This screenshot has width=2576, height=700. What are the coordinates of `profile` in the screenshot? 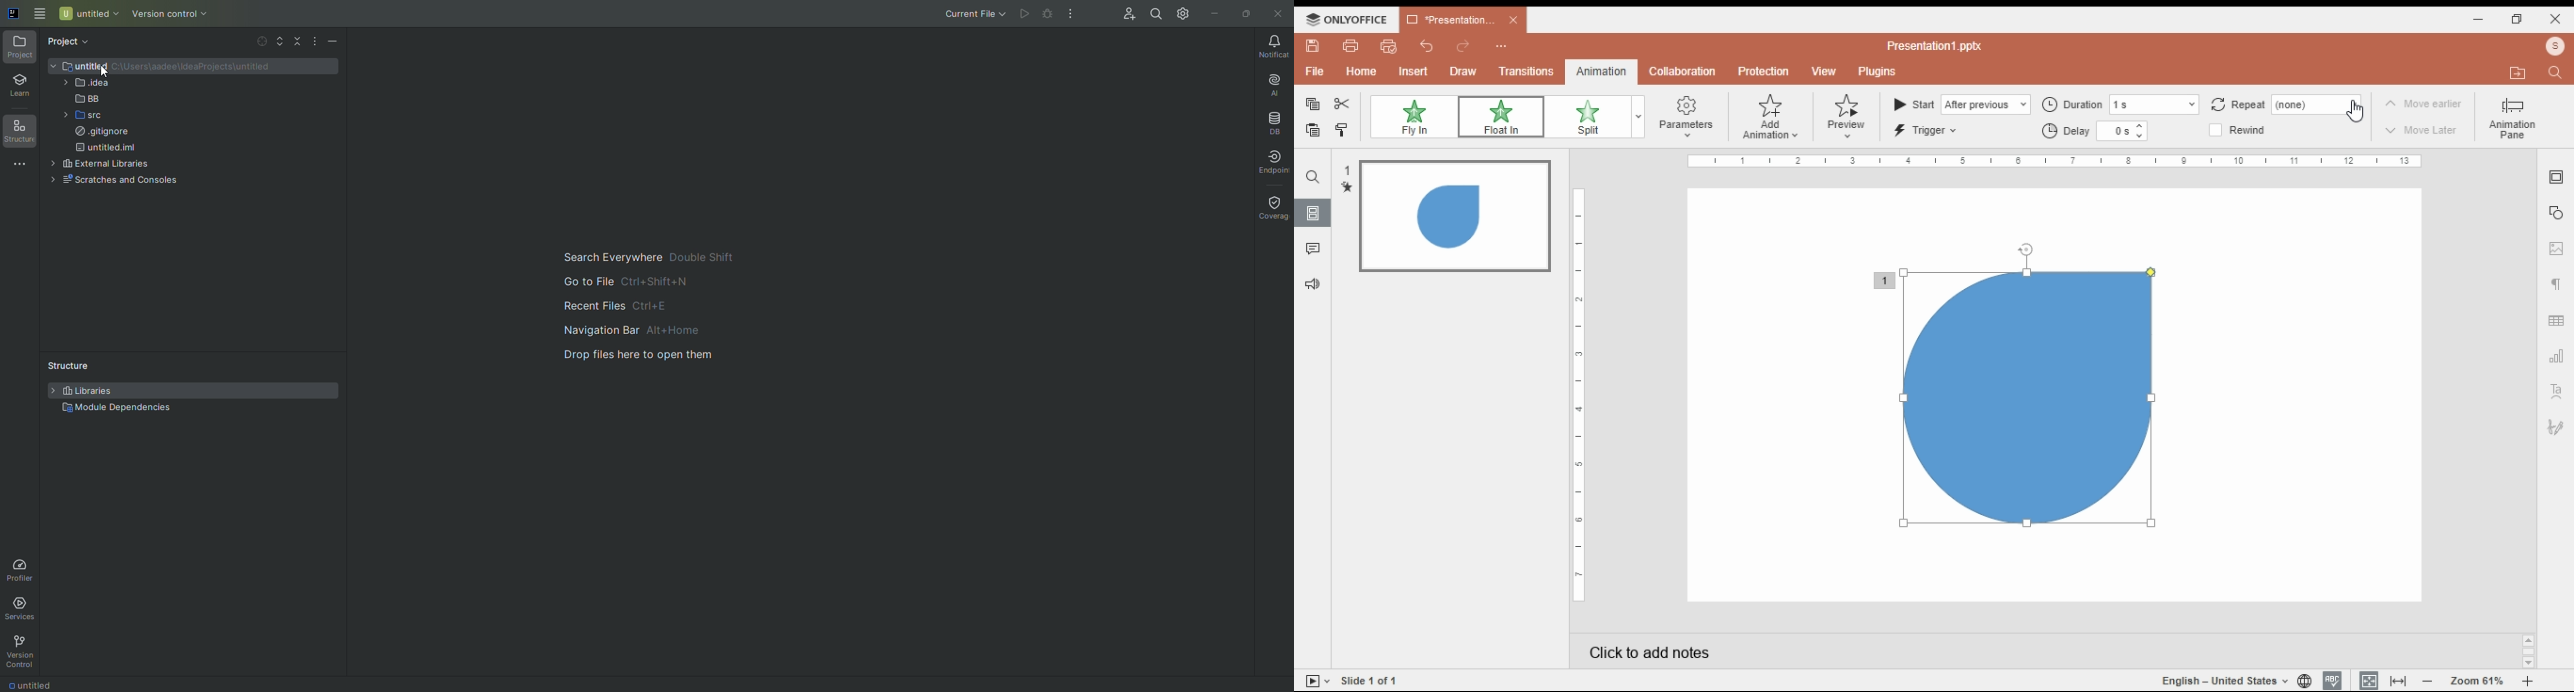 It's located at (2516, 72).